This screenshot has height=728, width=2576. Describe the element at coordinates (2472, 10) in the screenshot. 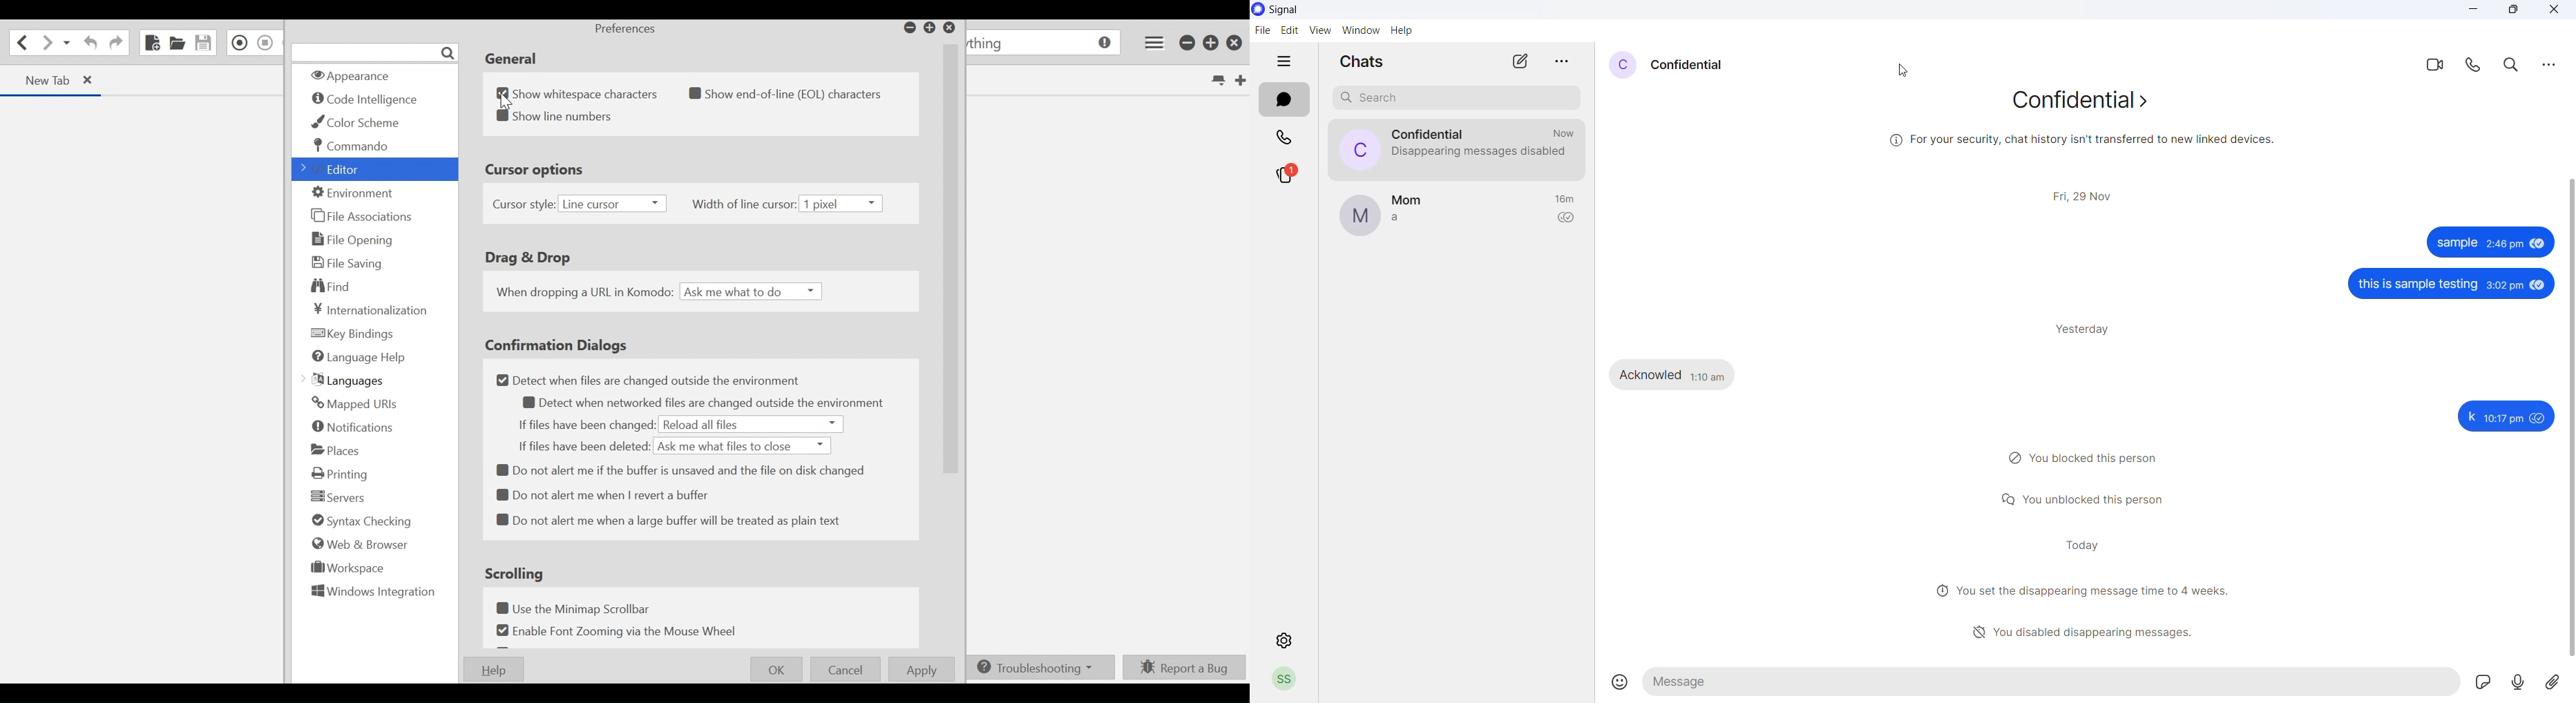

I see `` at that location.